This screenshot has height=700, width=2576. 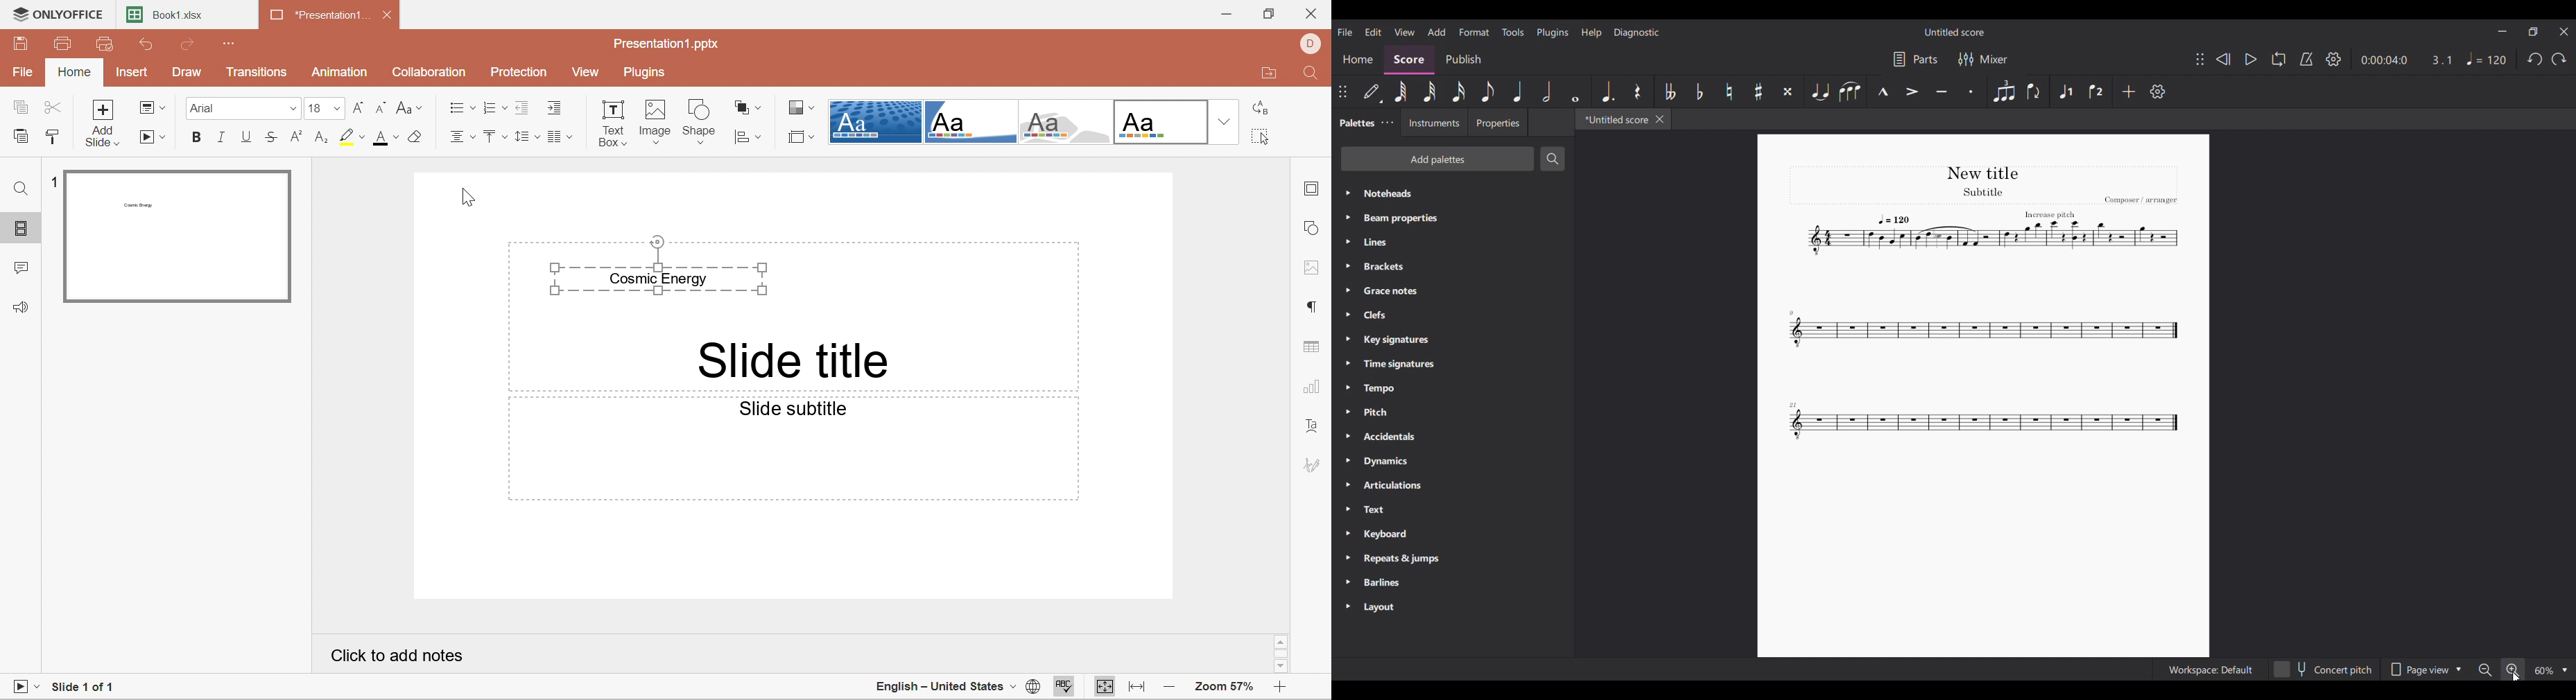 I want to click on Rewind, so click(x=2223, y=60).